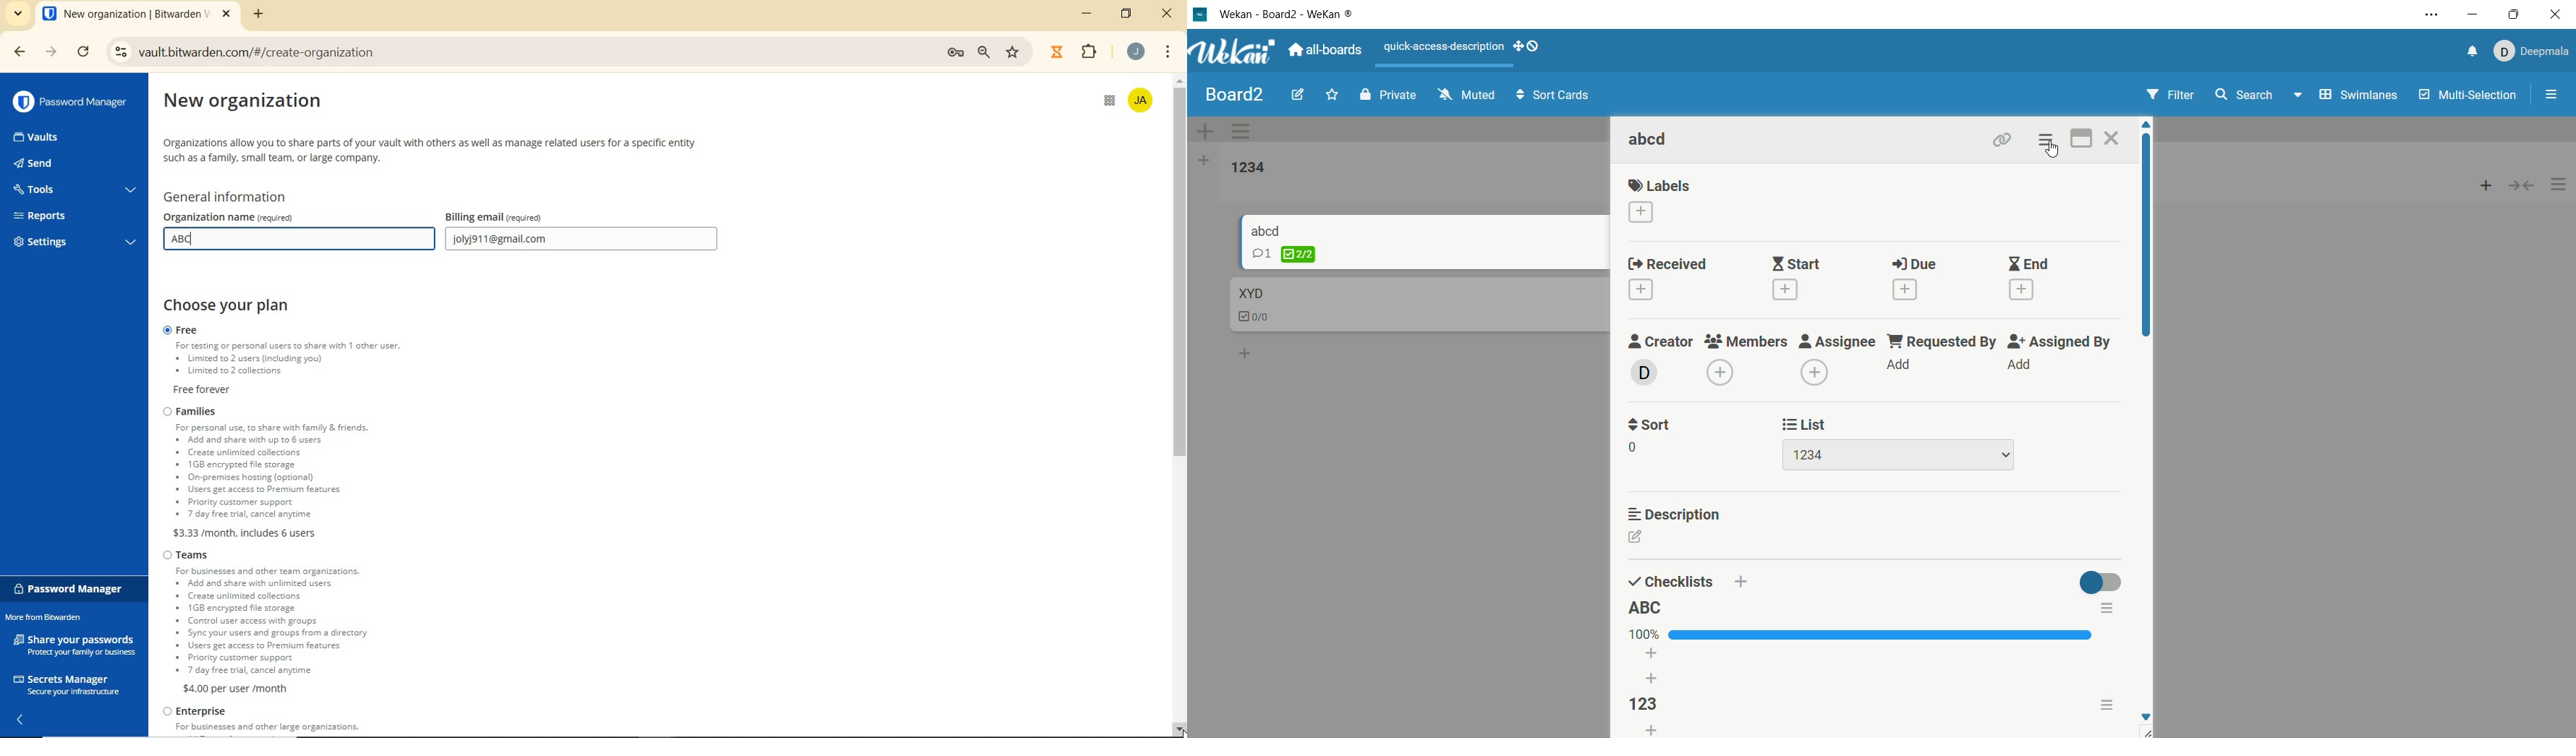  What do you see at coordinates (1657, 731) in the screenshot?
I see `list` at bounding box center [1657, 731].